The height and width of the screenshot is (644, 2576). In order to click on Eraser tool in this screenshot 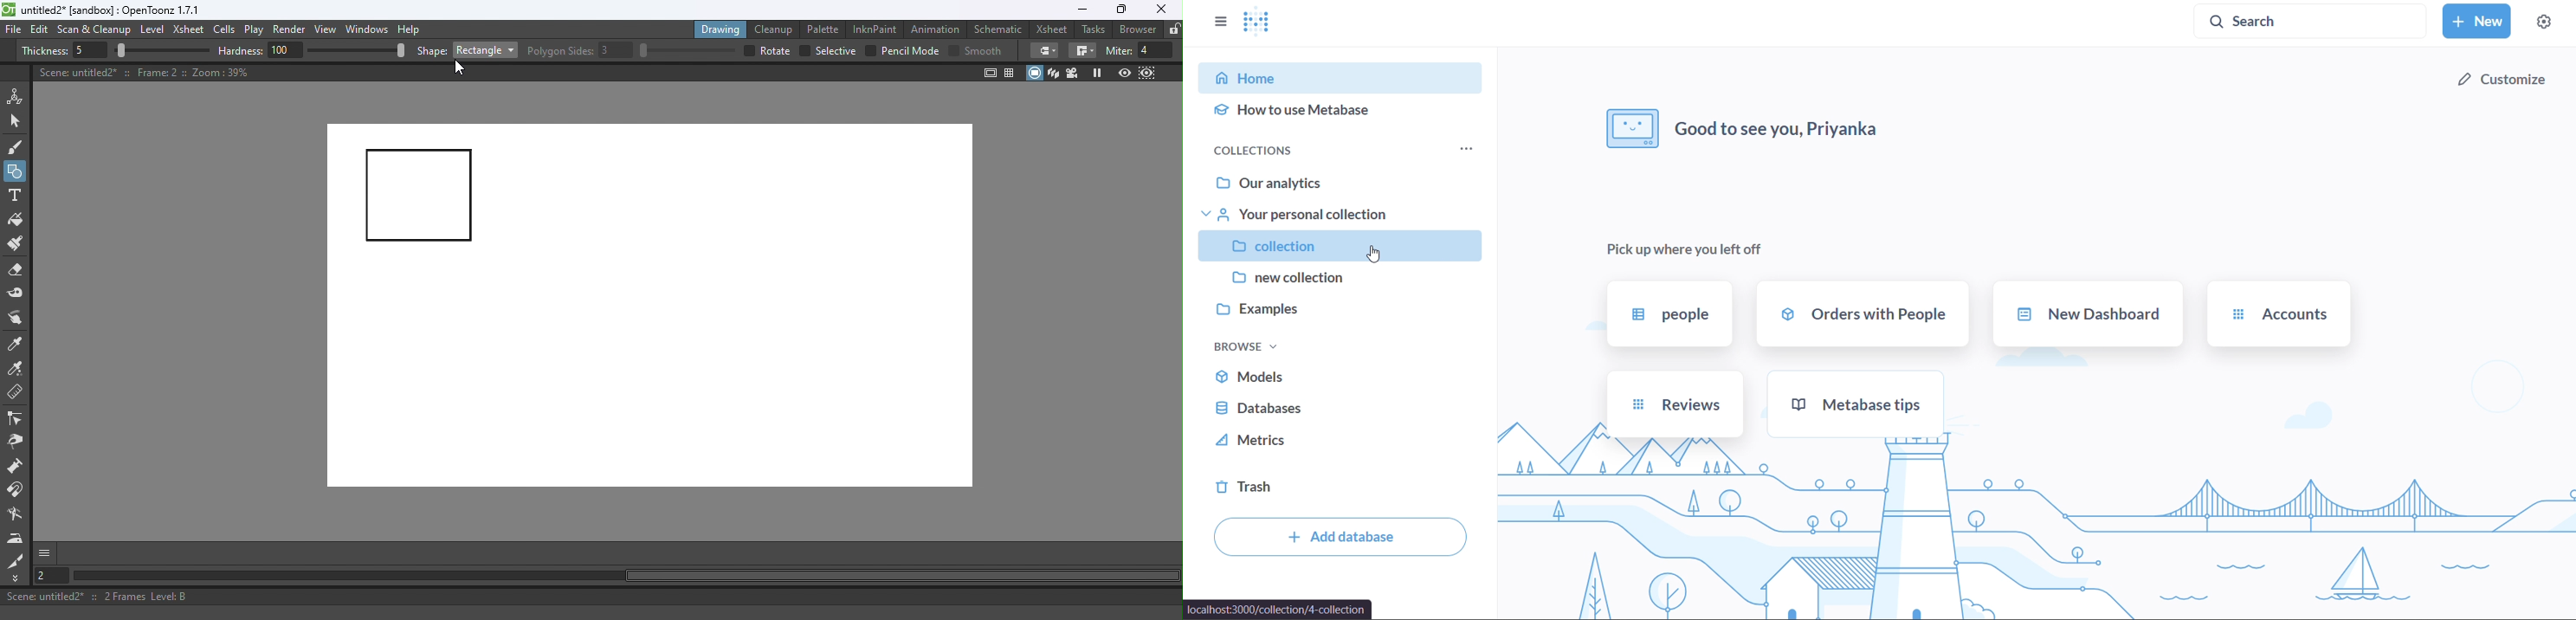, I will do `click(20, 270)`.